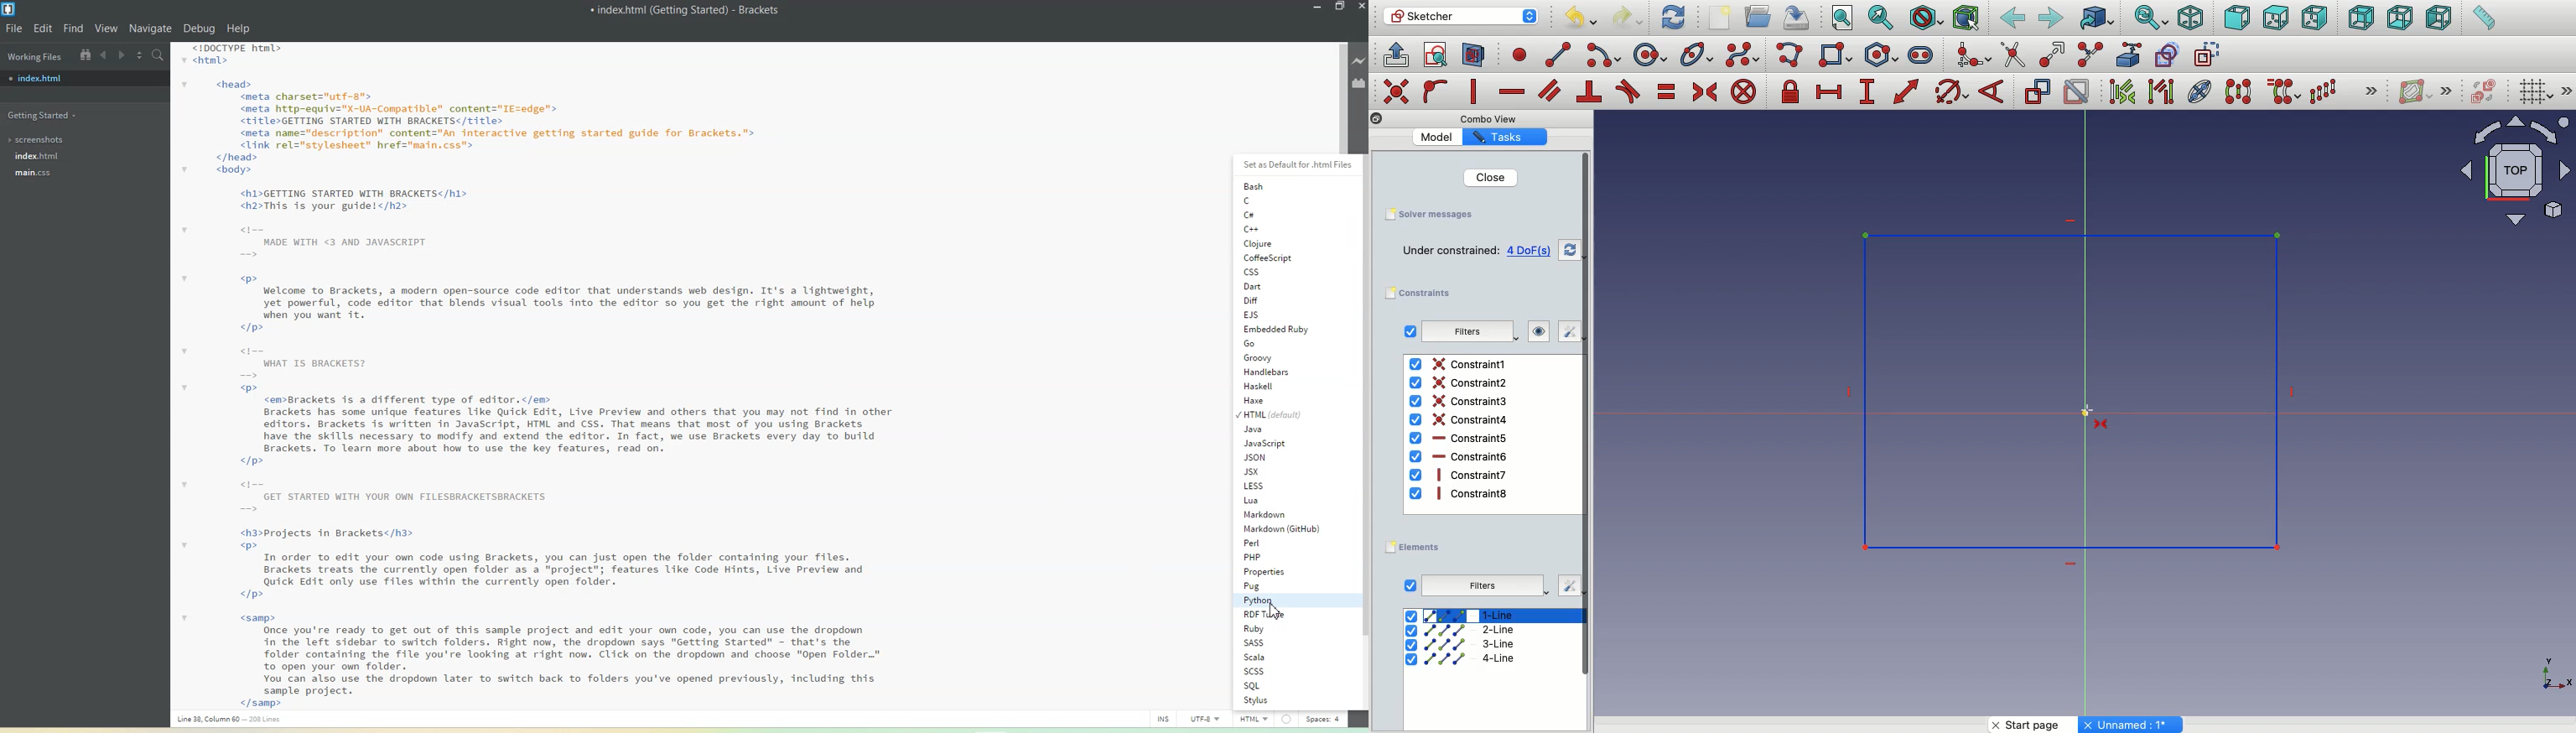 Image resolution: width=2576 pixels, height=756 pixels. I want to click on Close, so click(1360, 7).